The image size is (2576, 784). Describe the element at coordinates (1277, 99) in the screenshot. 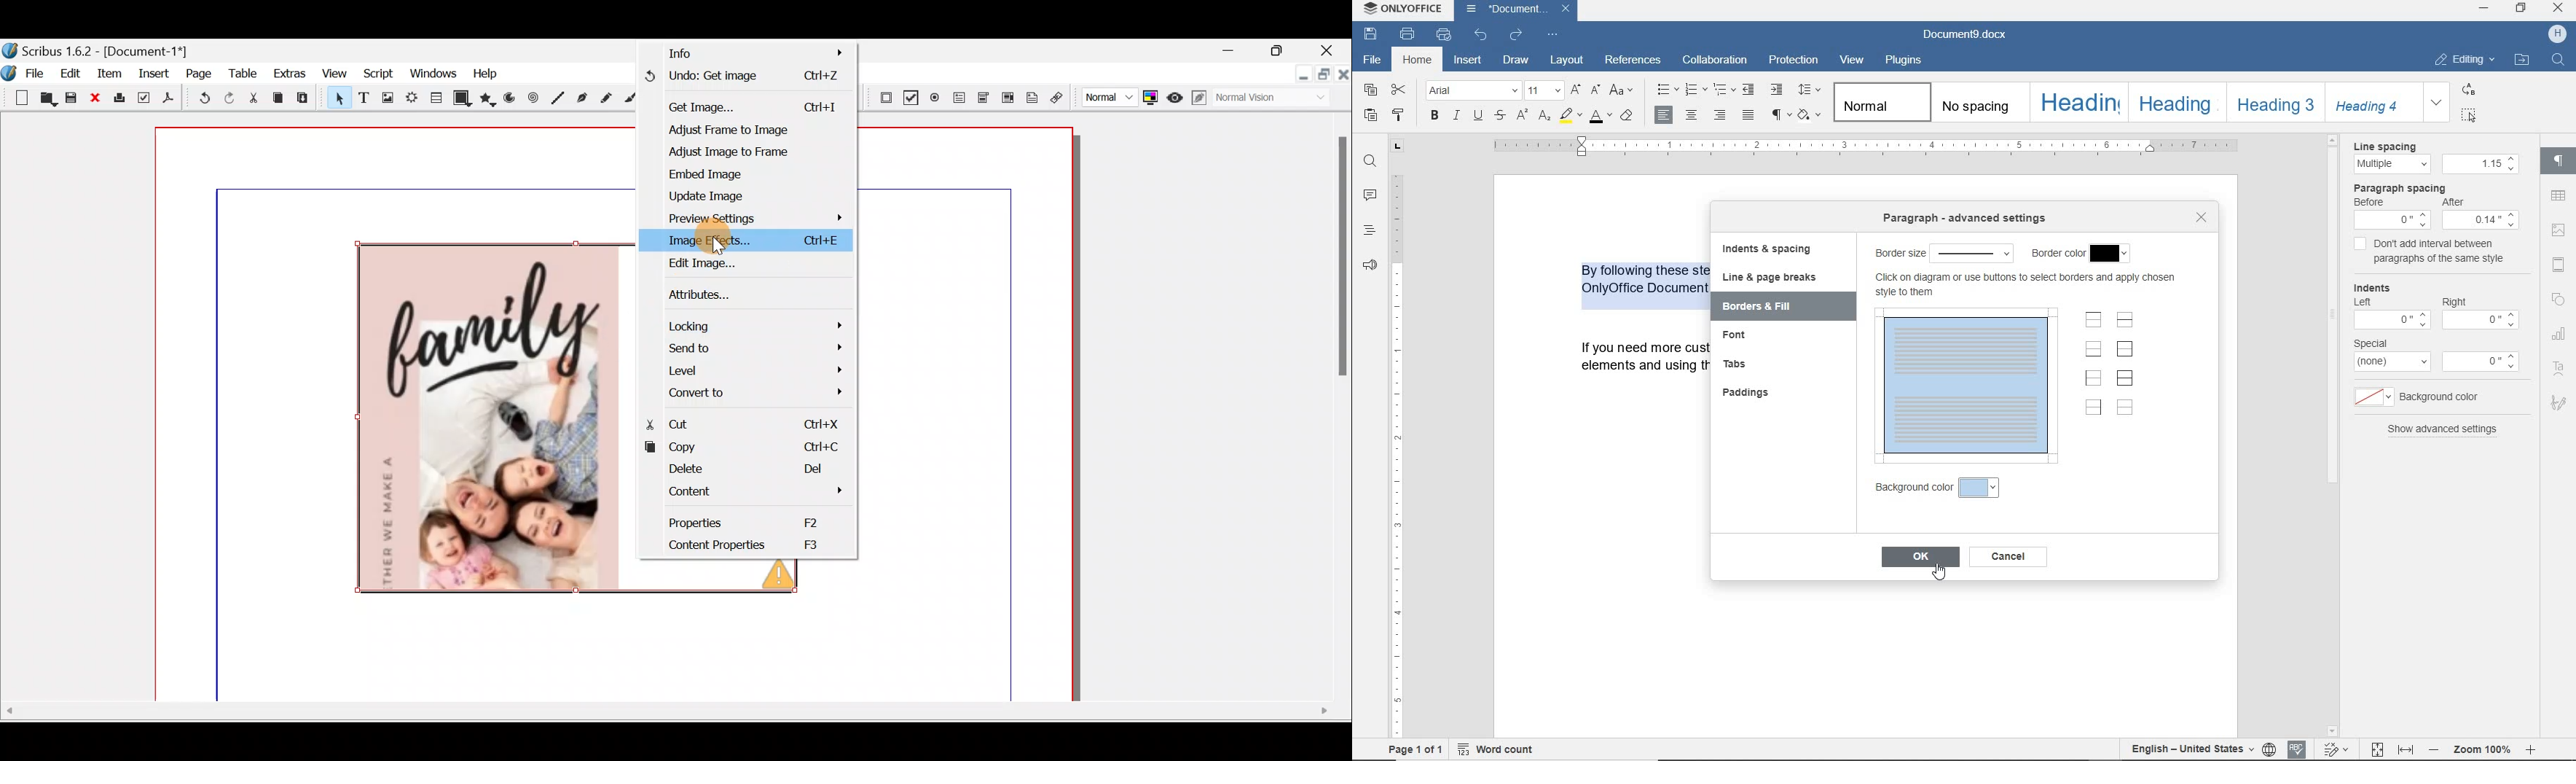

I see `Visual appearance of display` at that location.